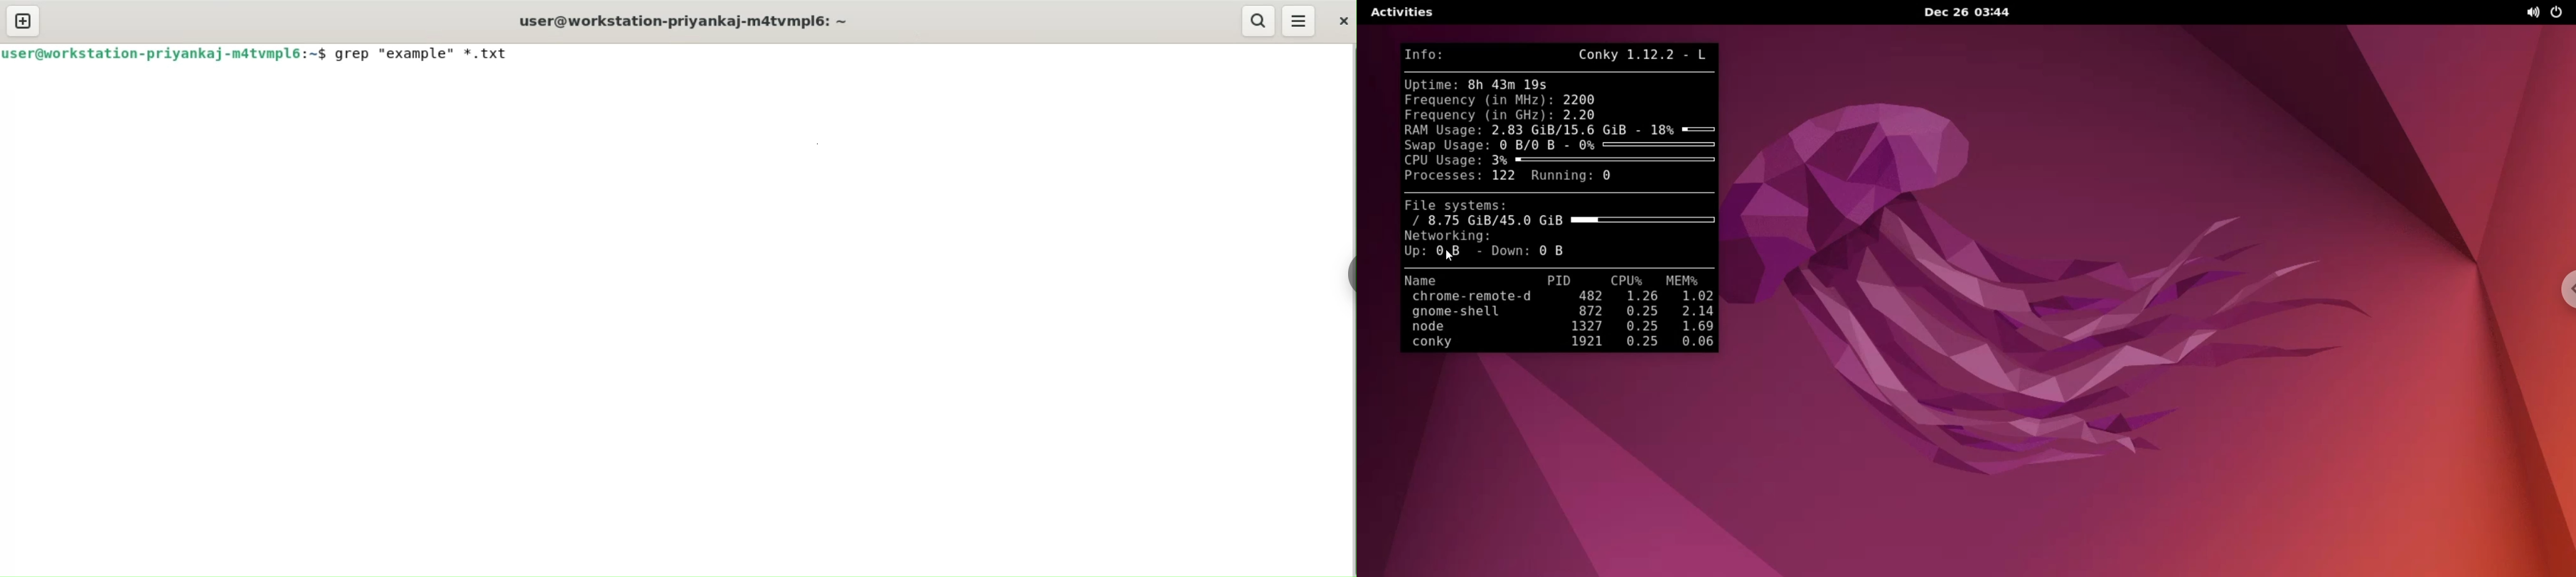 This screenshot has width=2576, height=588. What do you see at coordinates (1350, 272) in the screenshot?
I see `sidebar` at bounding box center [1350, 272].